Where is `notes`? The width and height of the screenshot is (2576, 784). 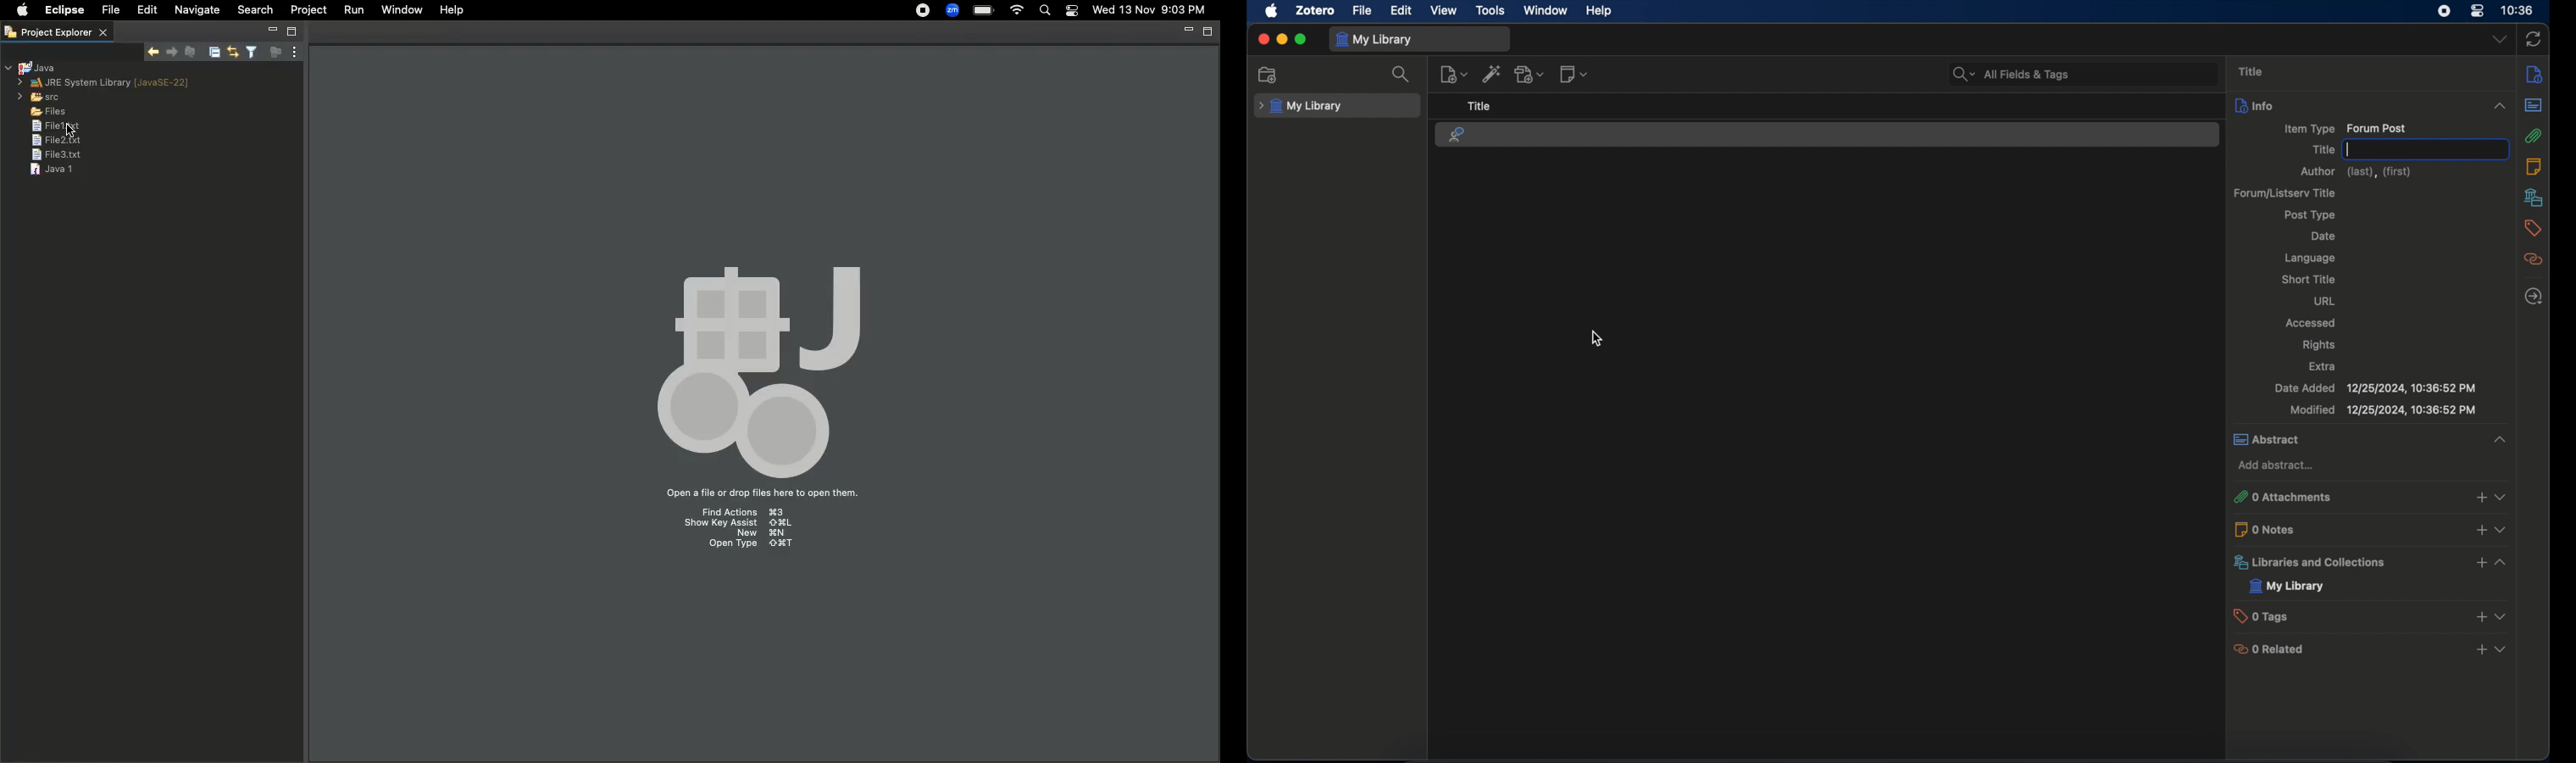
notes is located at coordinates (2533, 166).